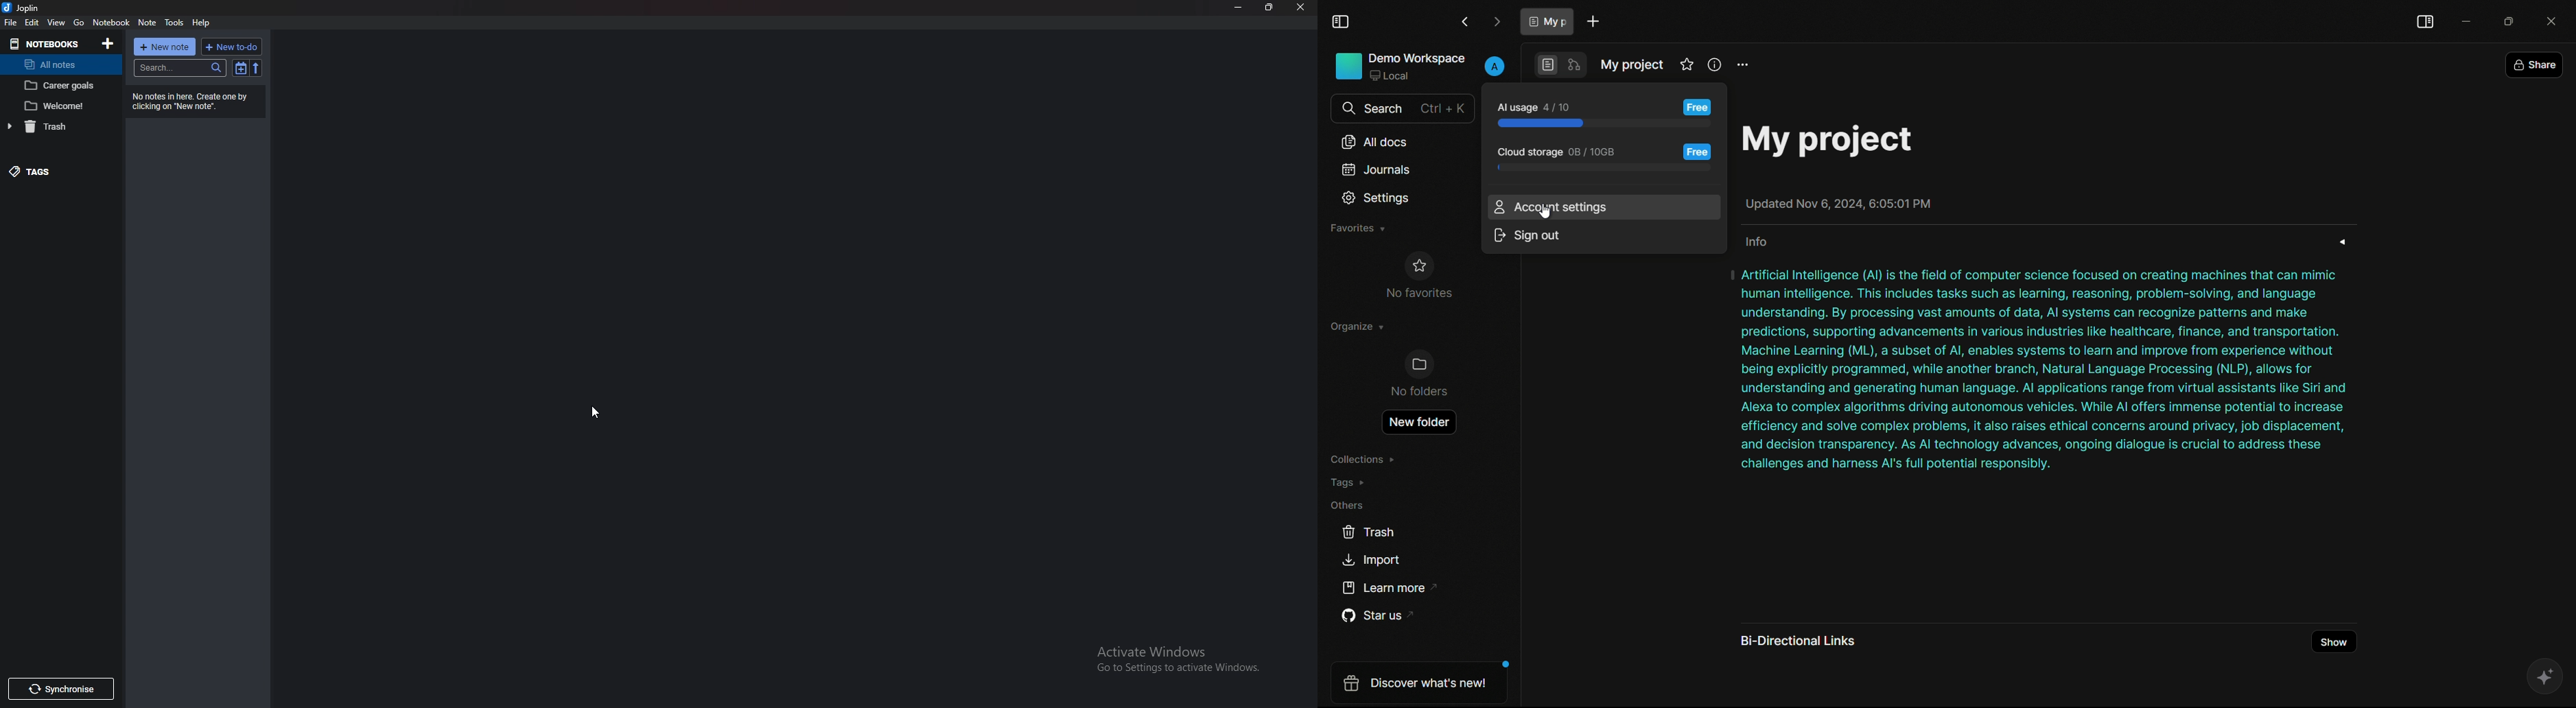 The width and height of the screenshot is (2576, 728). Describe the element at coordinates (2465, 20) in the screenshot. I see `minimize` at that location.